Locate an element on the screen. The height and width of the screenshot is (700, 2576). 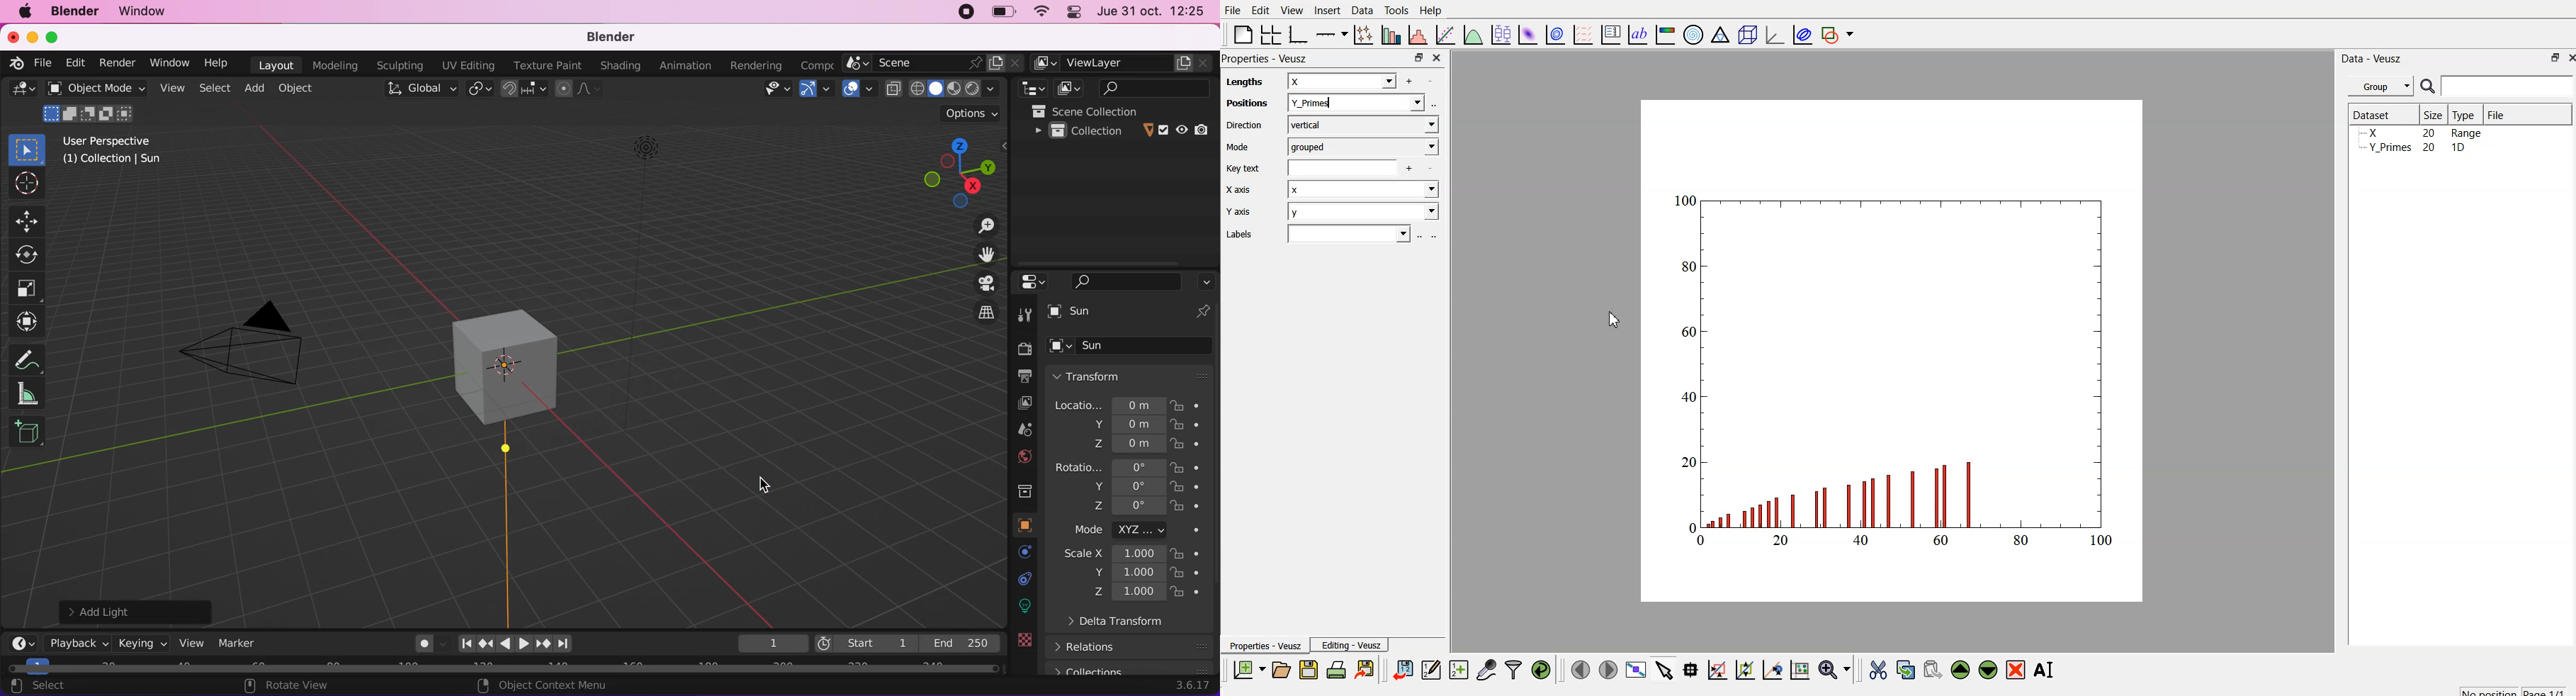
editor type is located at coordinates (21, 93).